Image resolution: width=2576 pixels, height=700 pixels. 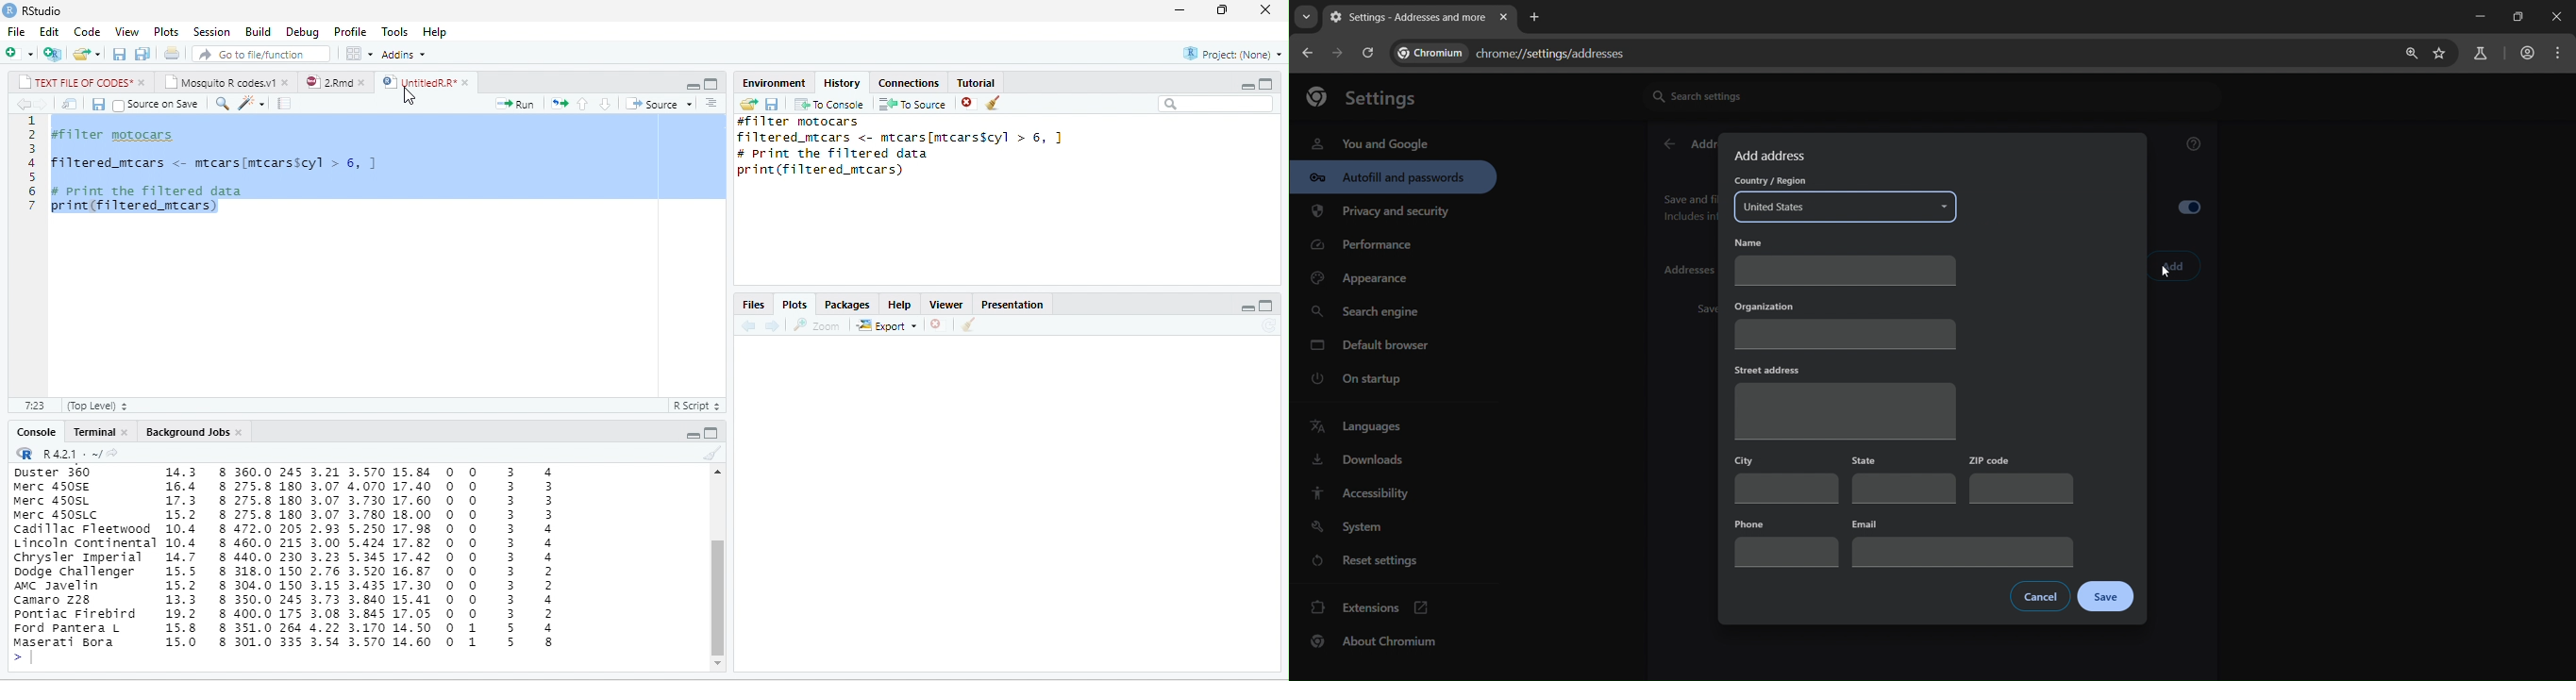 What do you see at coordinates (75, 81) in the screenshot?
I see `TEXT FILE OF CODES` at bounding box center [75, 81].